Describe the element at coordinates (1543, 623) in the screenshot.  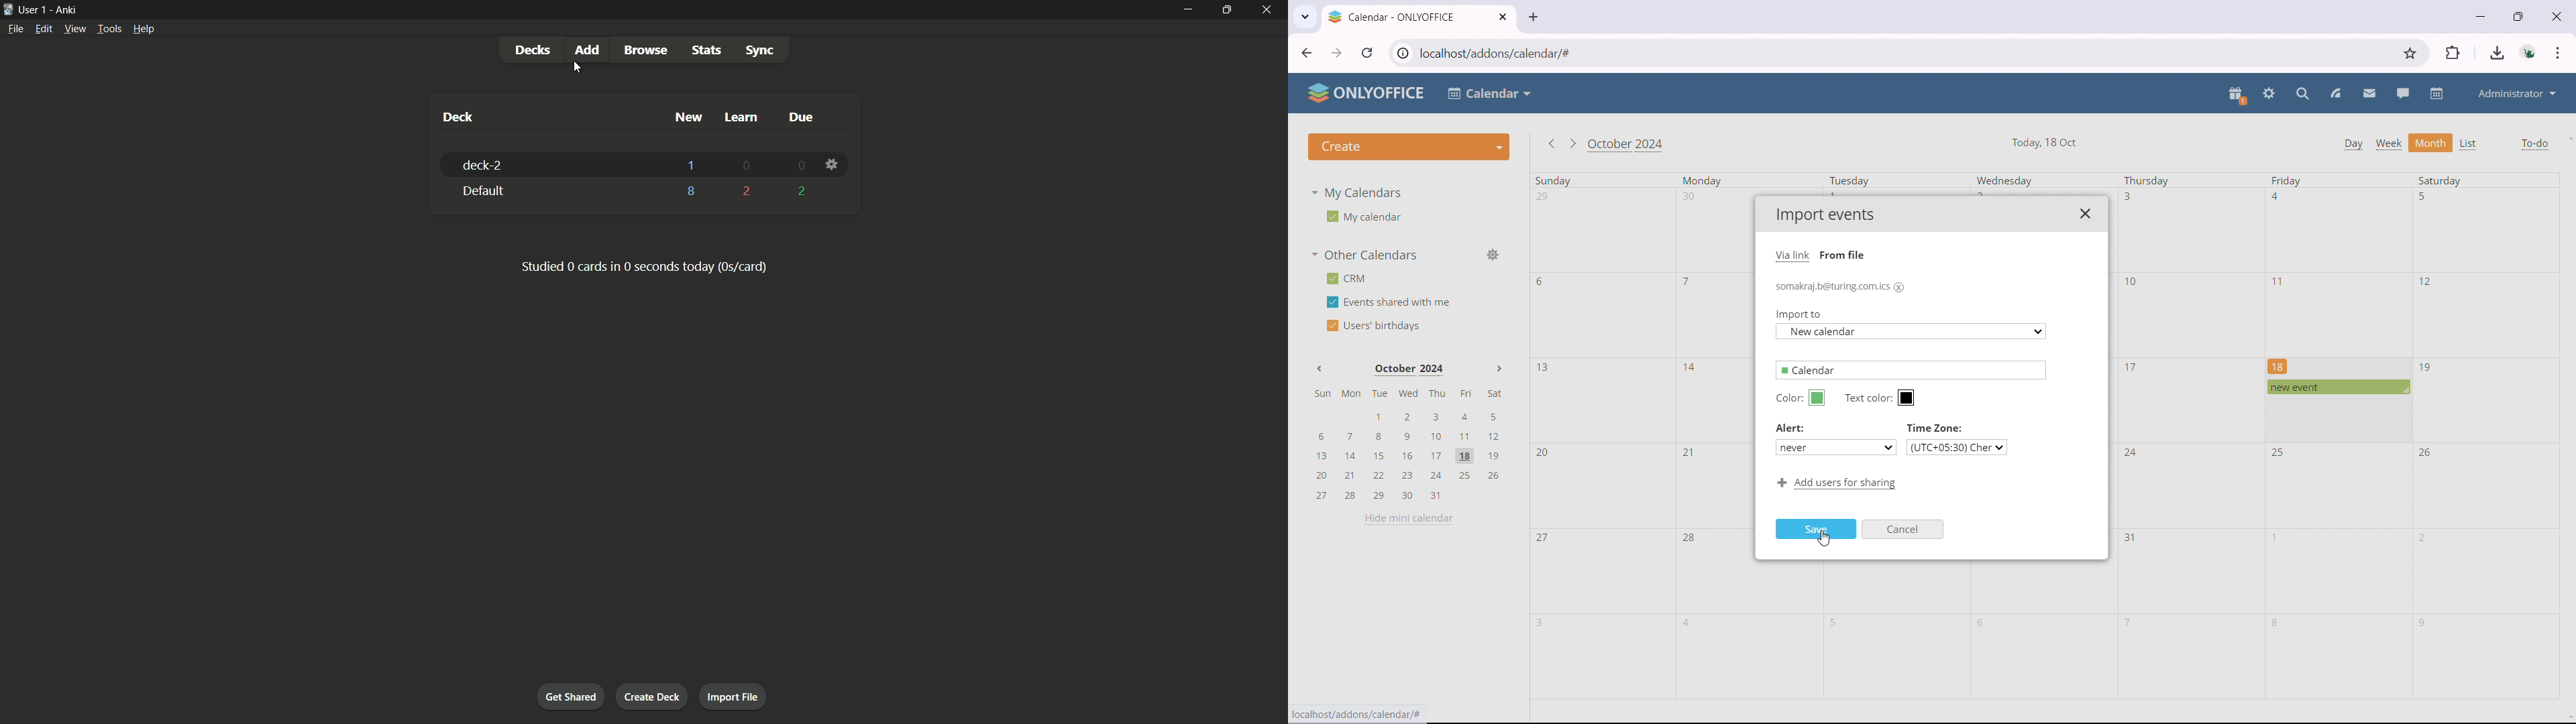
I see `3` at that location.